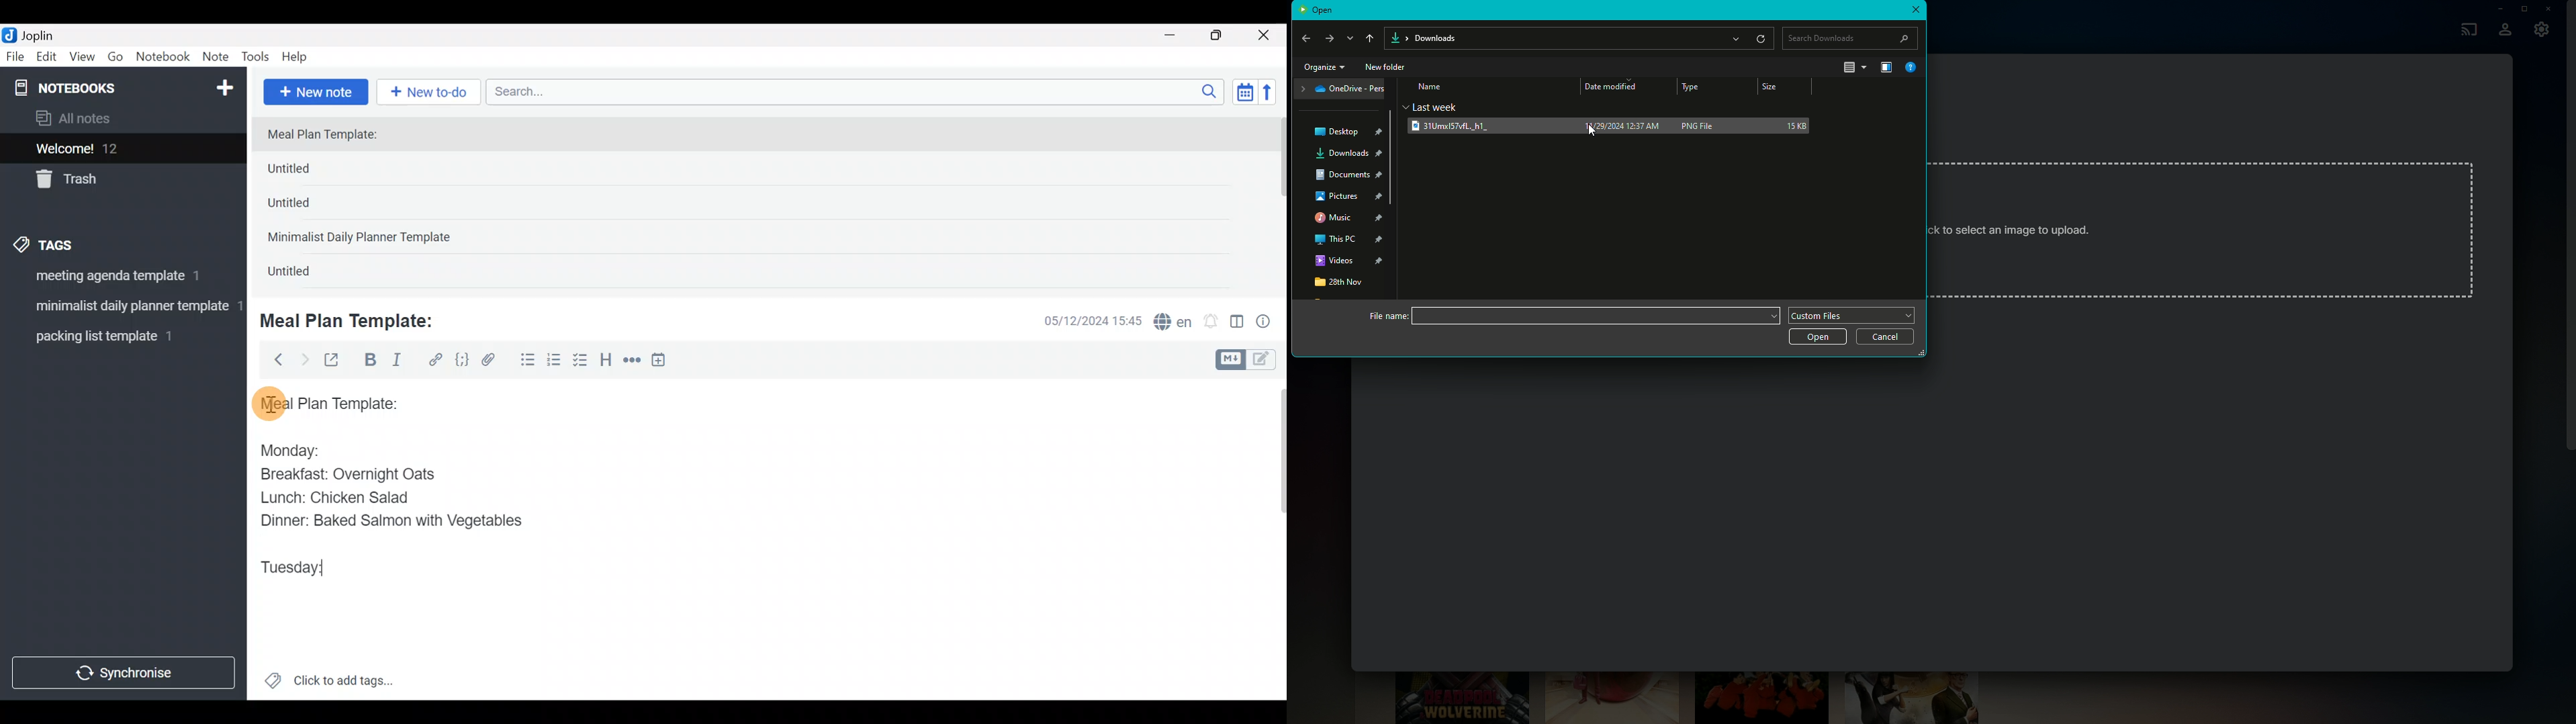 Image resolution: width=2576 pixels, height=728 pixels. I want to click on Hyperlink, so click(436, 360).